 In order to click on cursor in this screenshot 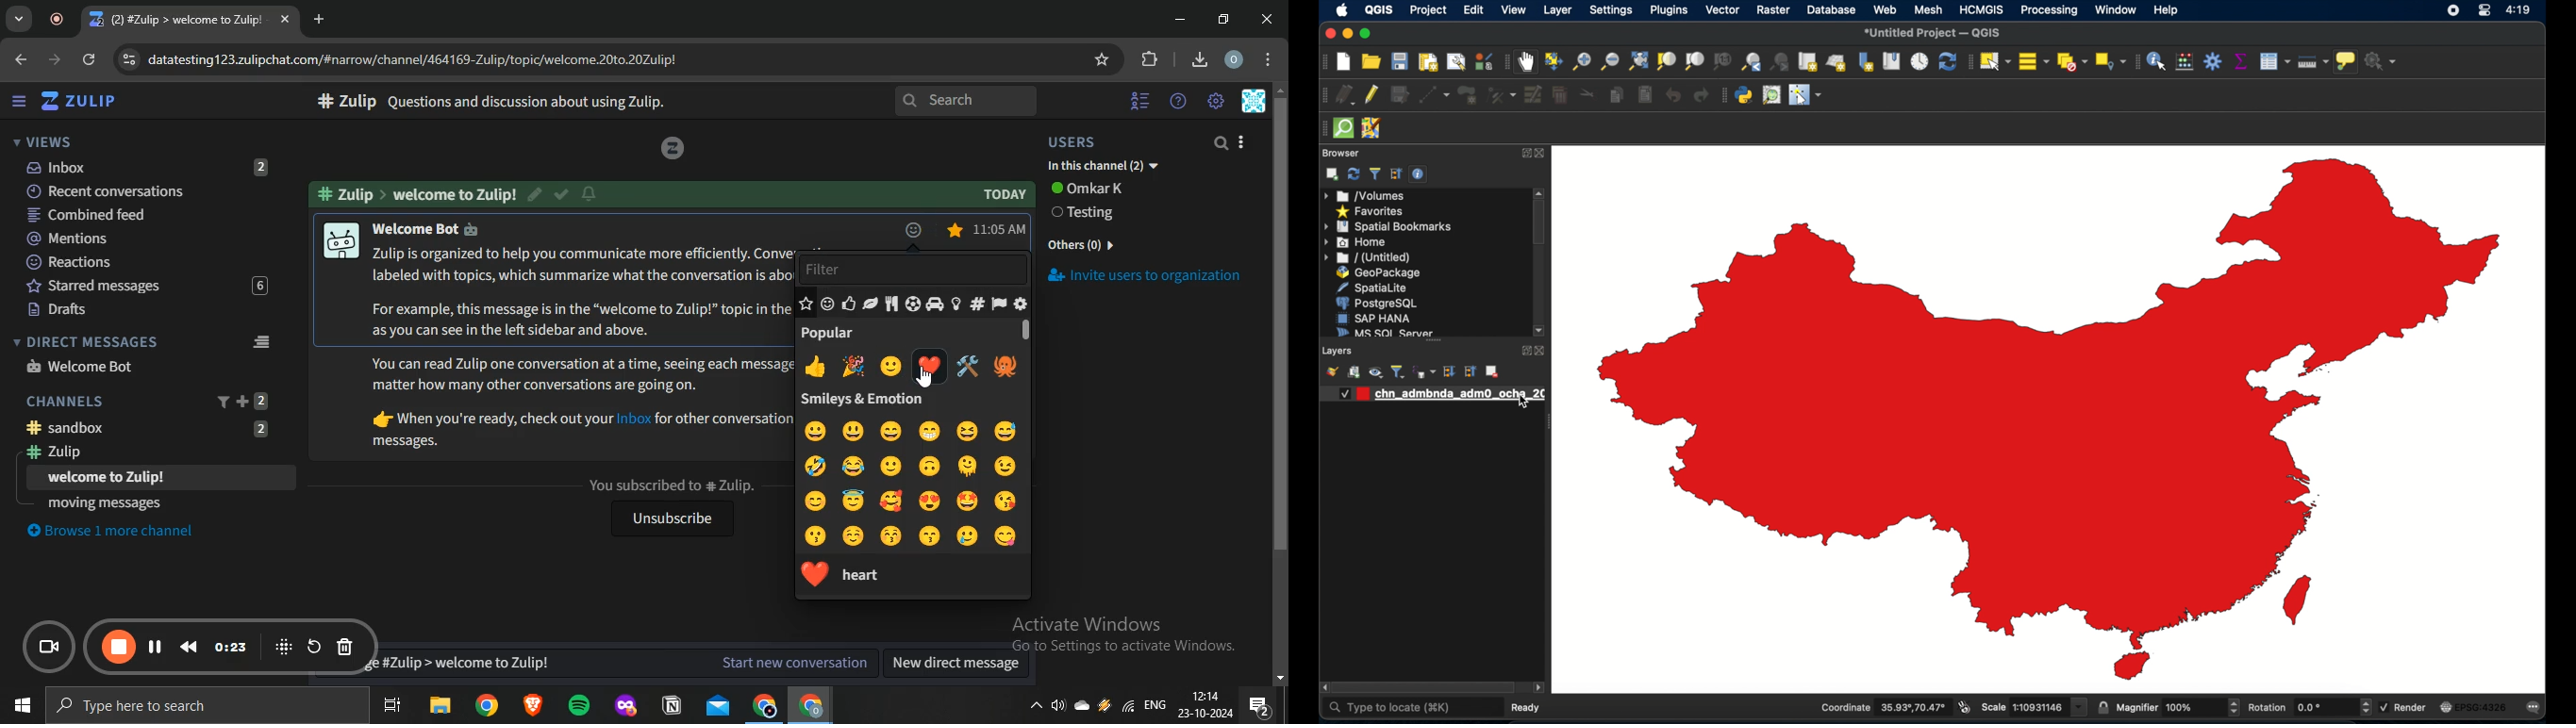, I will do `click(930, 379)`.